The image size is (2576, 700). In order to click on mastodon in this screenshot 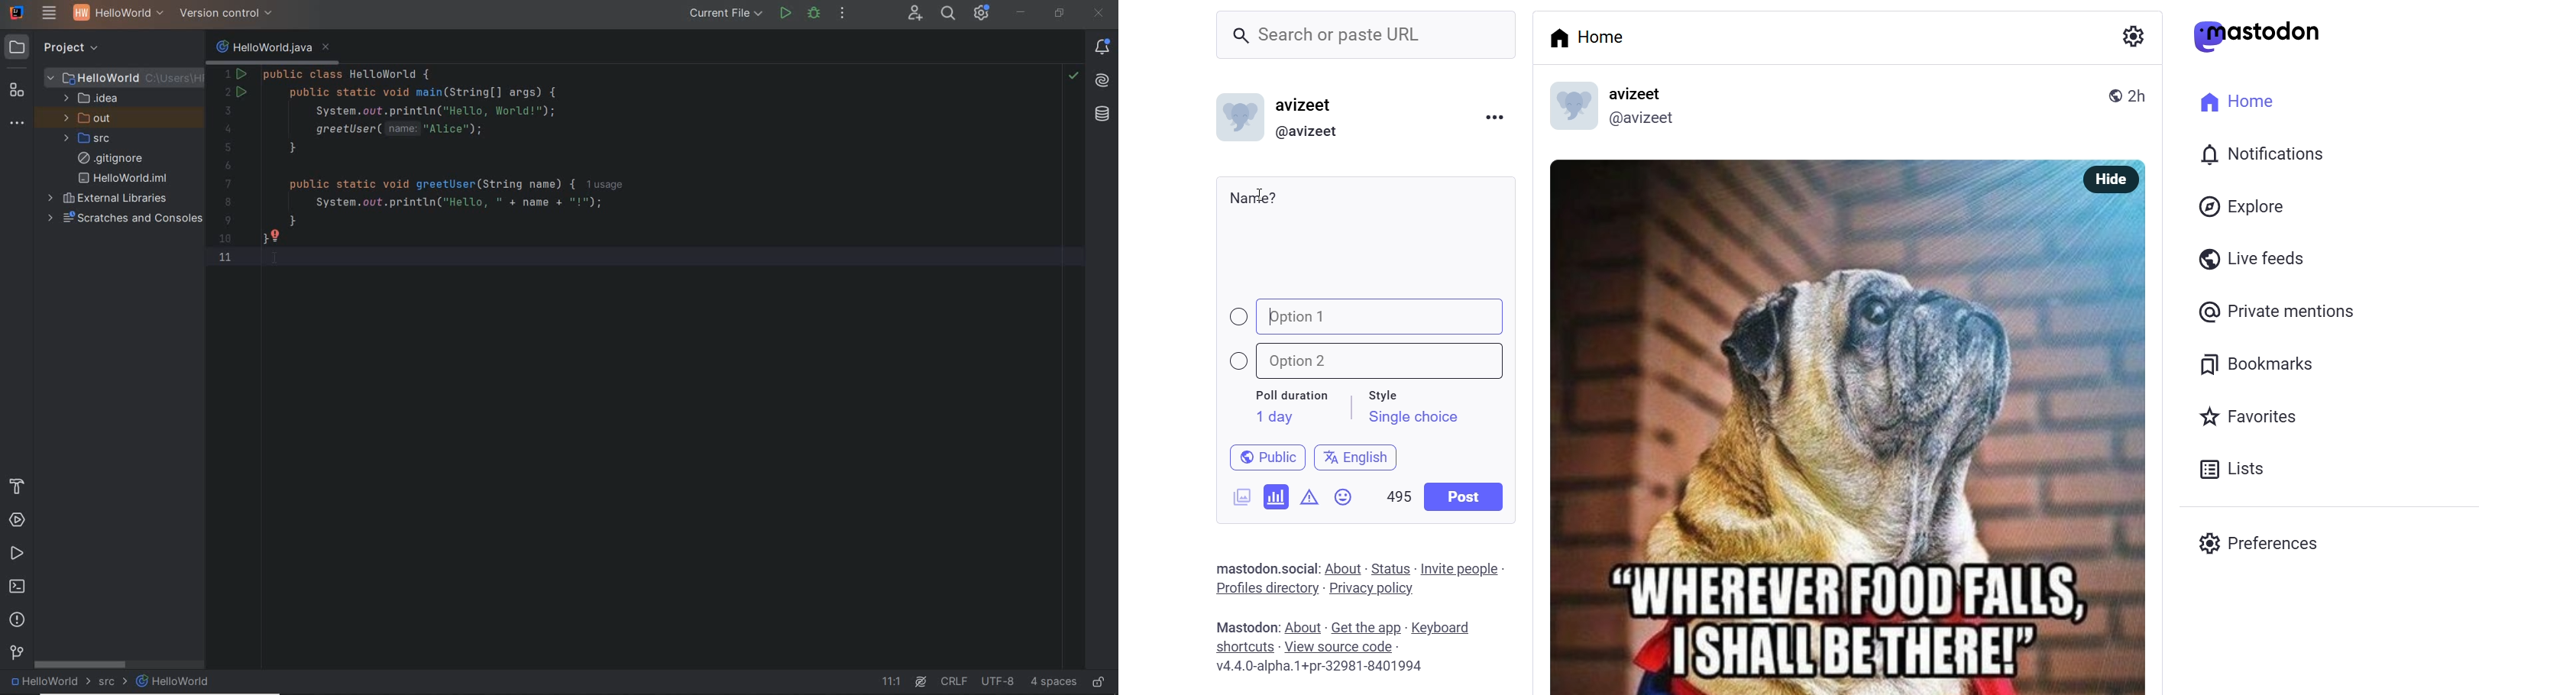, I will do `click(1242, 566)`.